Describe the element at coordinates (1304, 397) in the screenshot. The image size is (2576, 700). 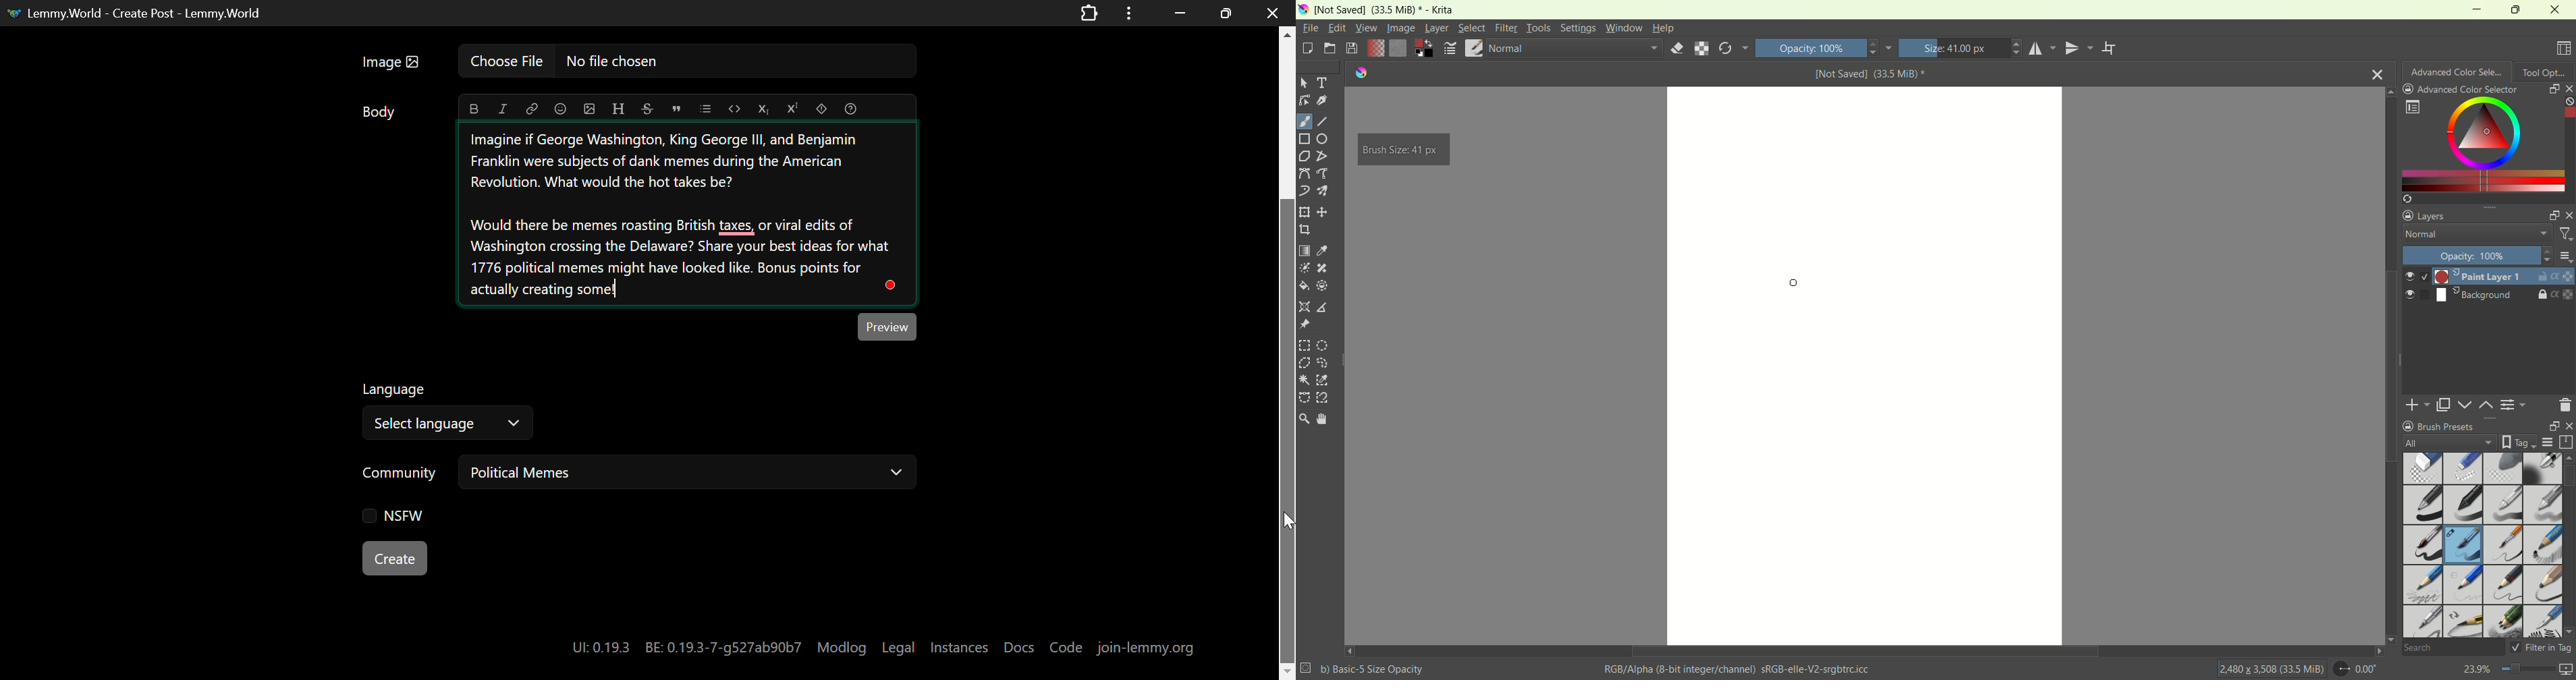
I see `bezier curve selection` at that location.